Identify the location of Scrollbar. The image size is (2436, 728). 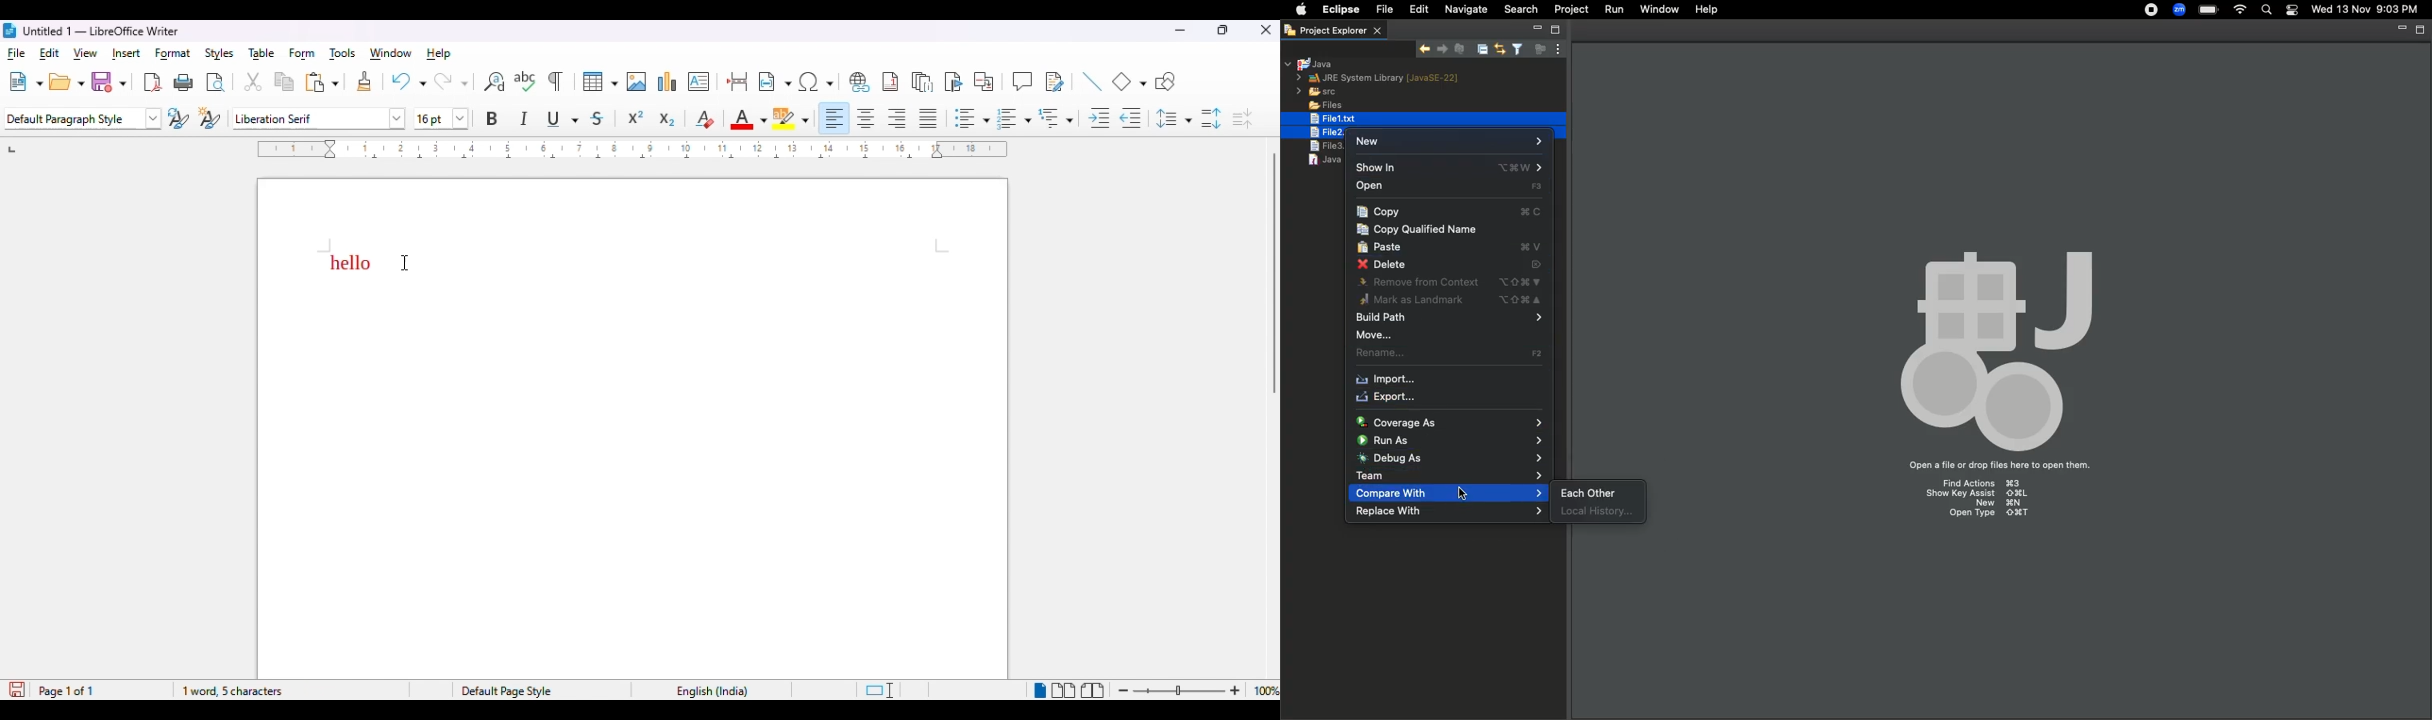
(1267, 410).